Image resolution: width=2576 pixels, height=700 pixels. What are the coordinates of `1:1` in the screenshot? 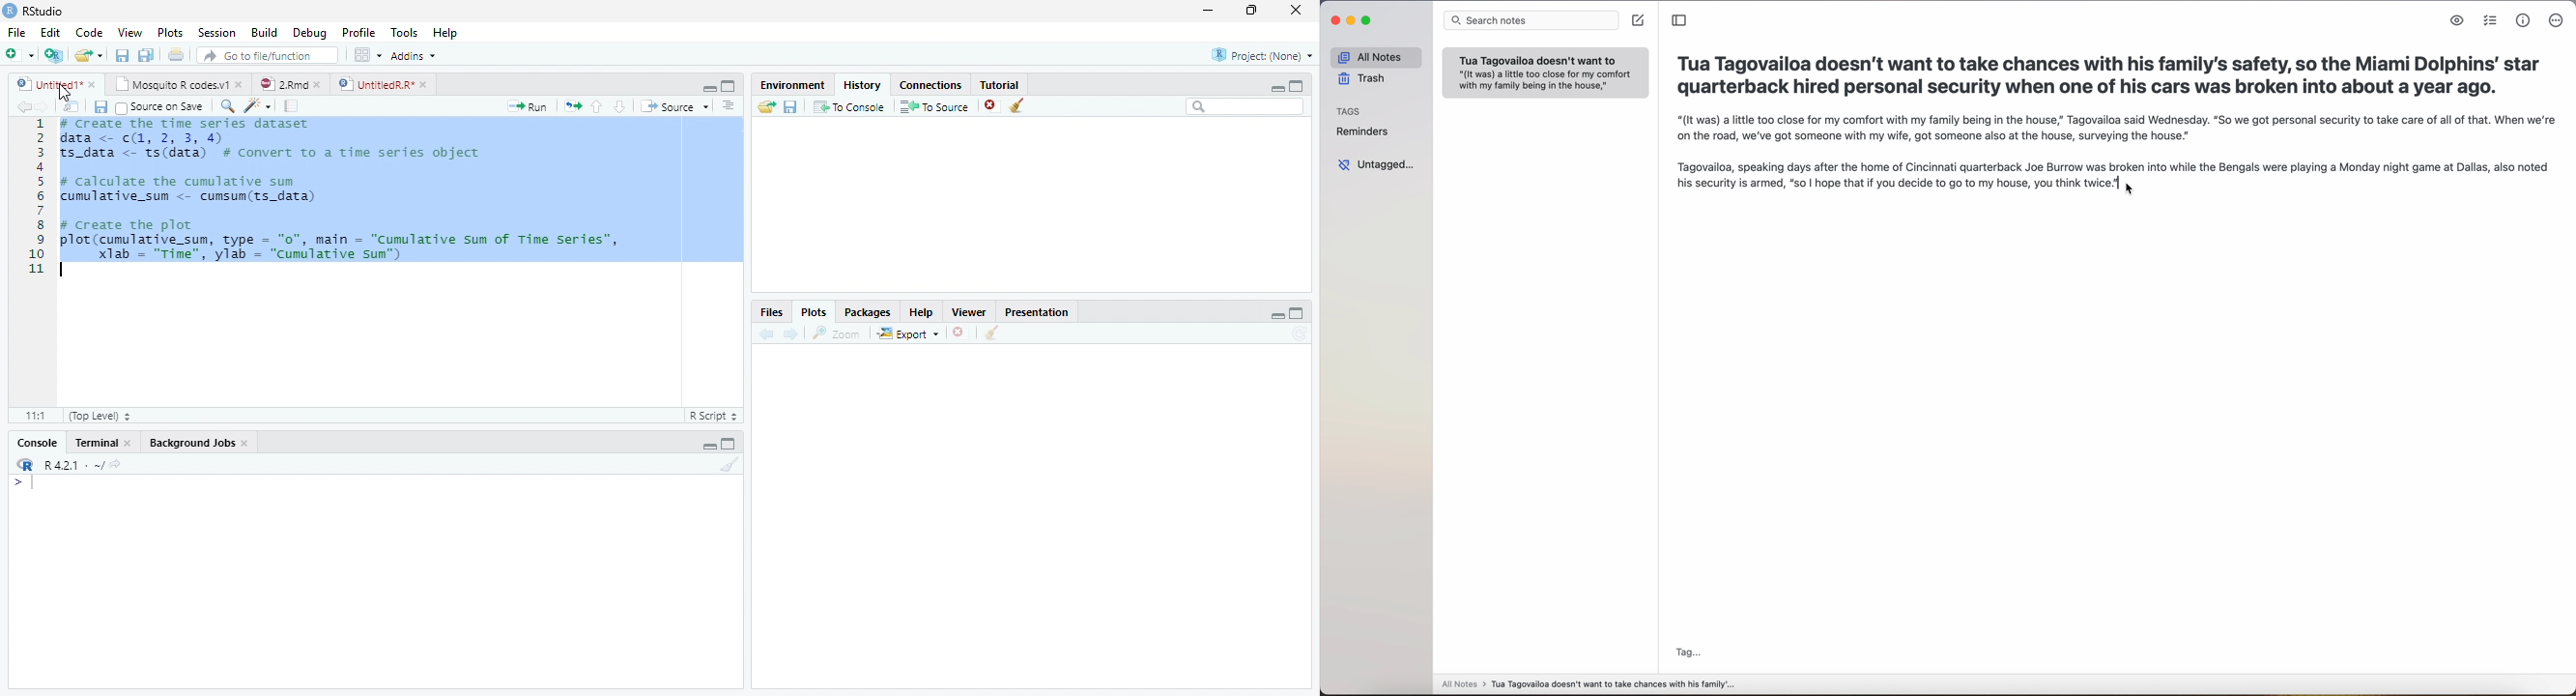 It's located at (32, 415).